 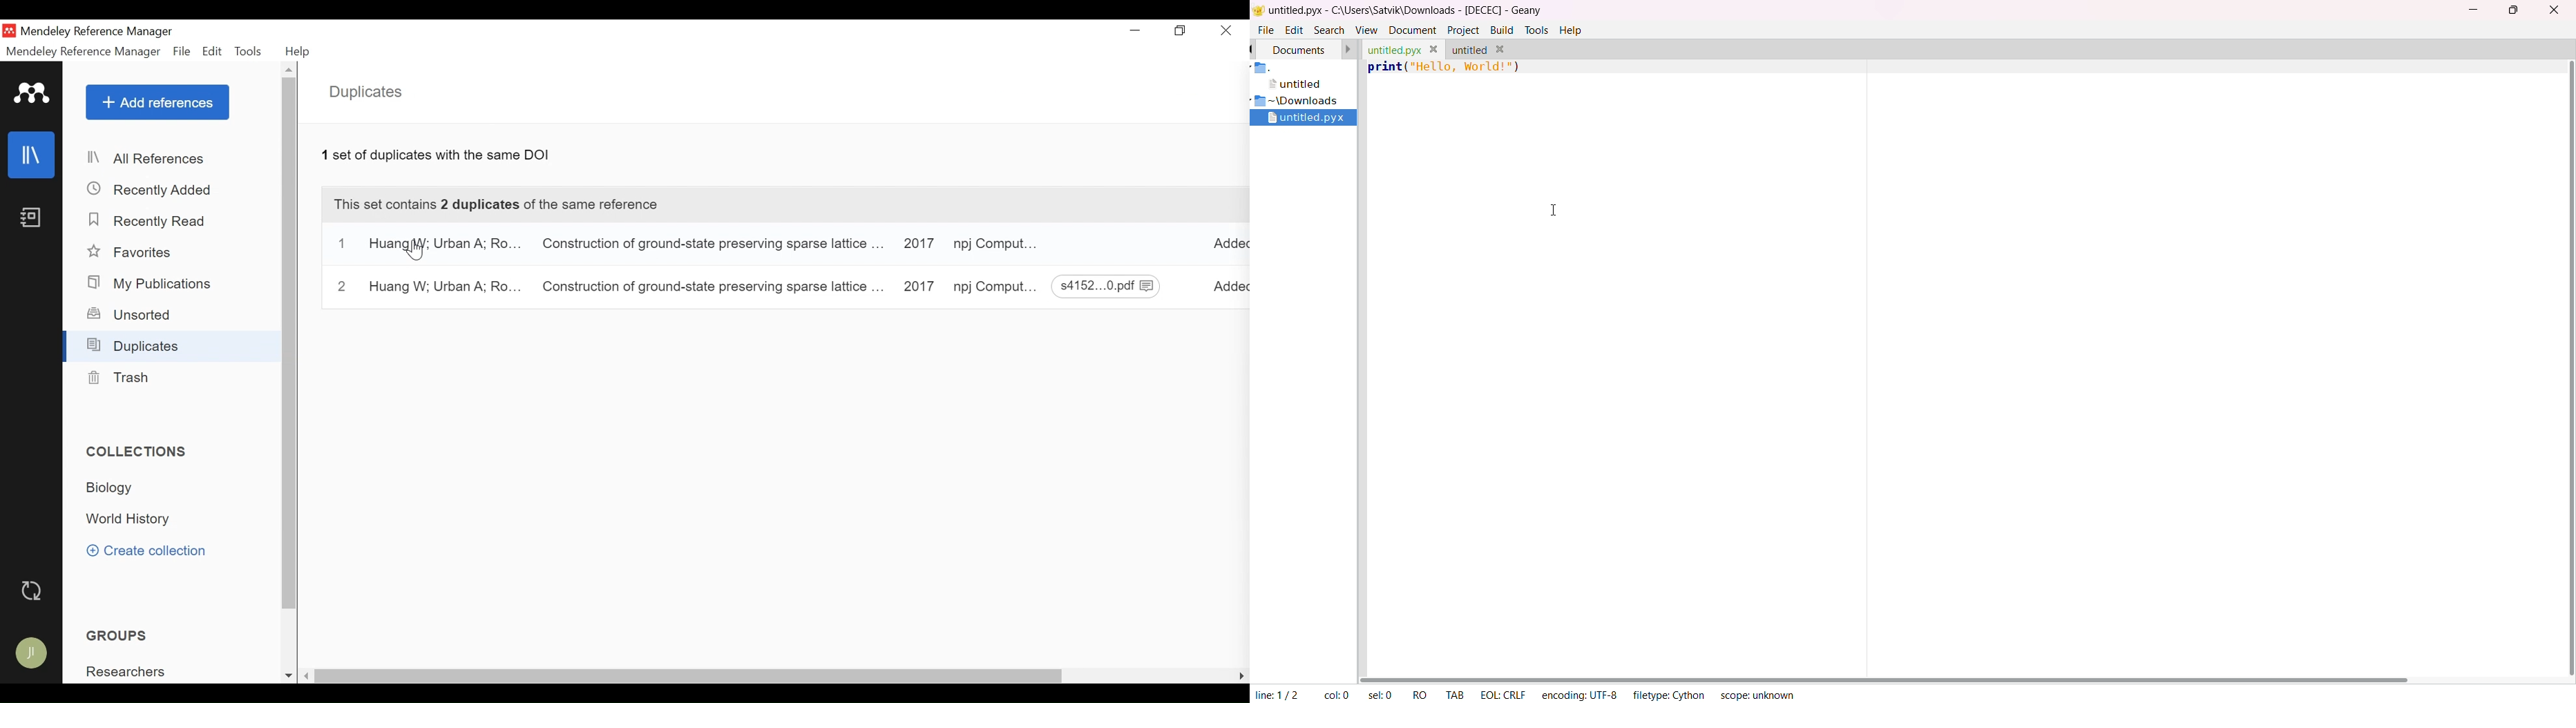 I want to click on Add References, so click(x=158, y=103).